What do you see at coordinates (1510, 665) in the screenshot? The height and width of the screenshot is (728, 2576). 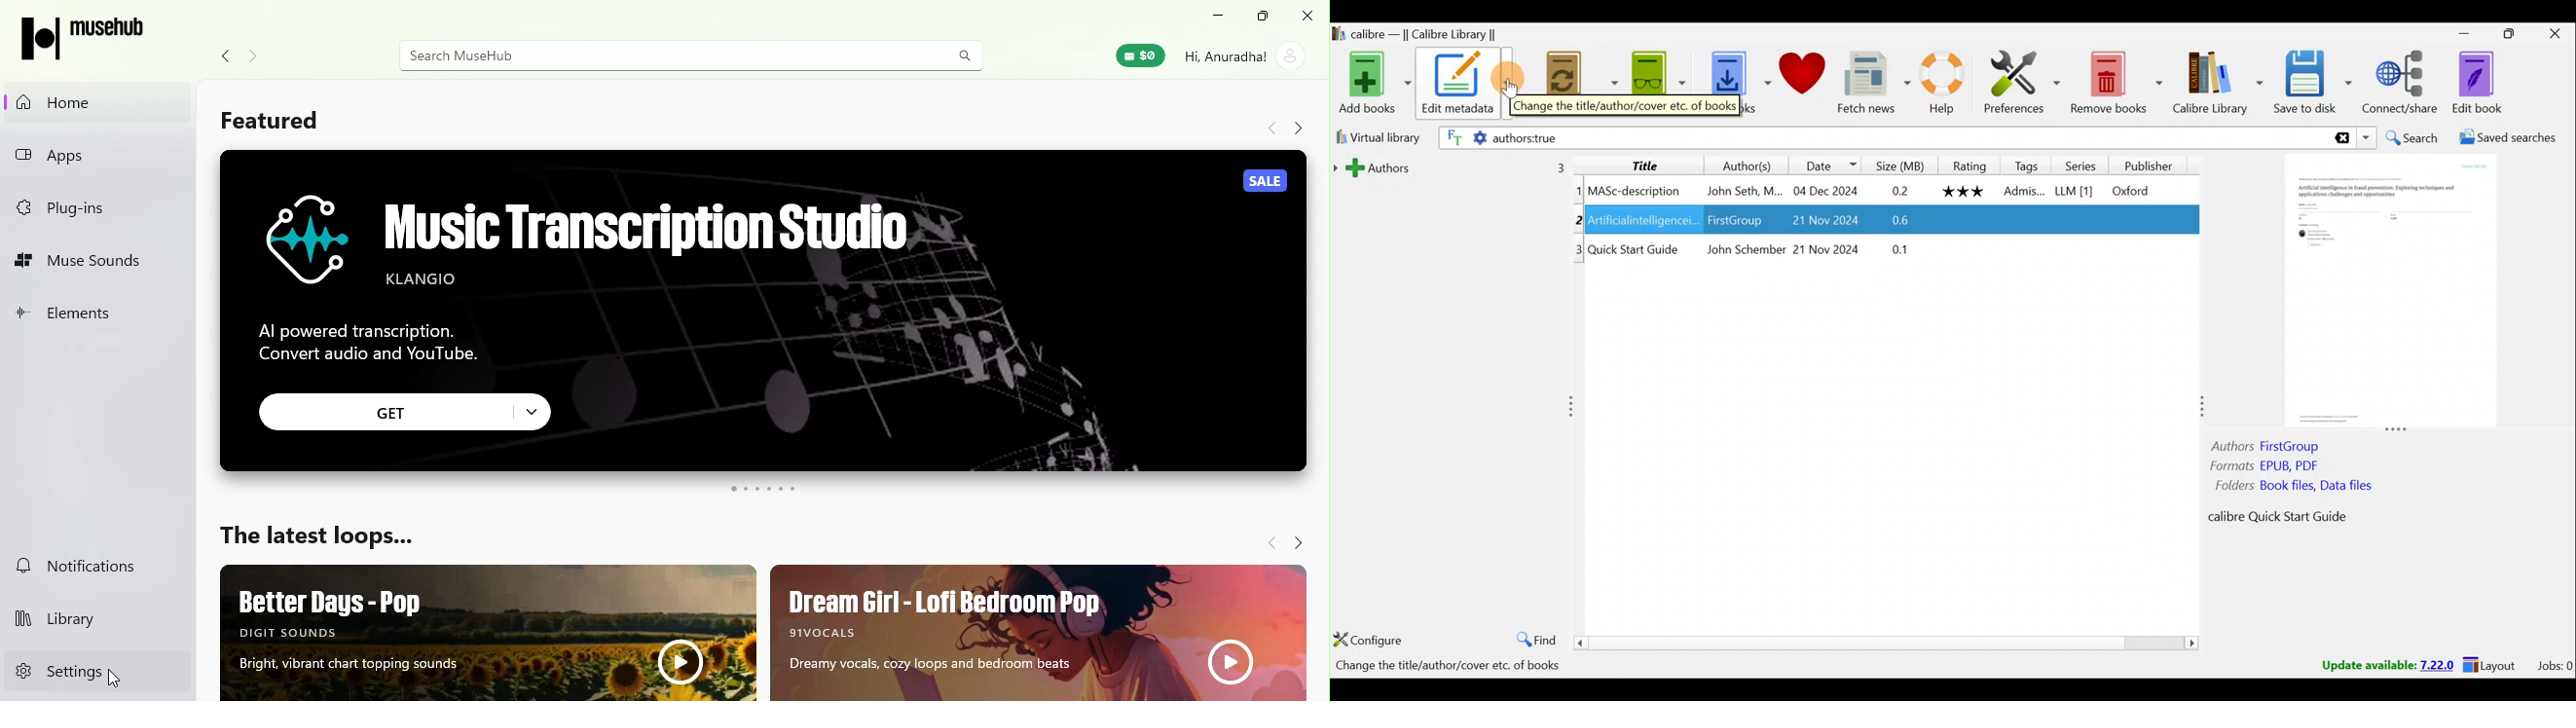 I see `Statistics` at bounding box center [1510, 665].